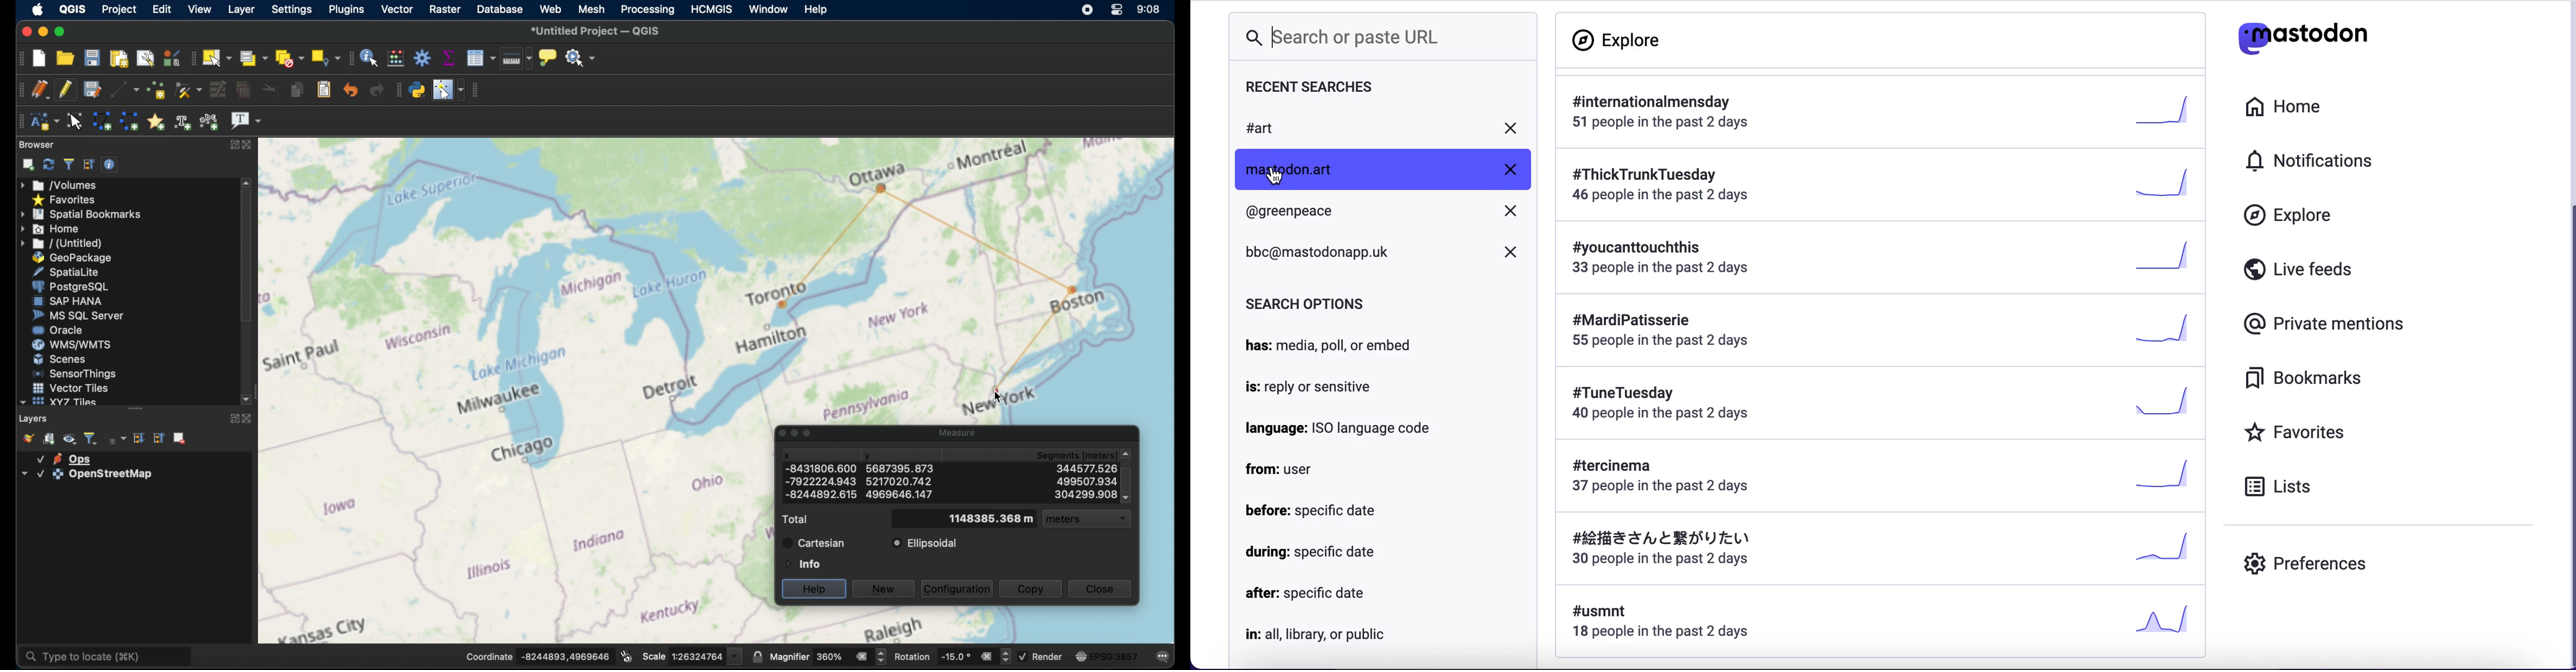  I want to click on segments, so click(1089, 467).